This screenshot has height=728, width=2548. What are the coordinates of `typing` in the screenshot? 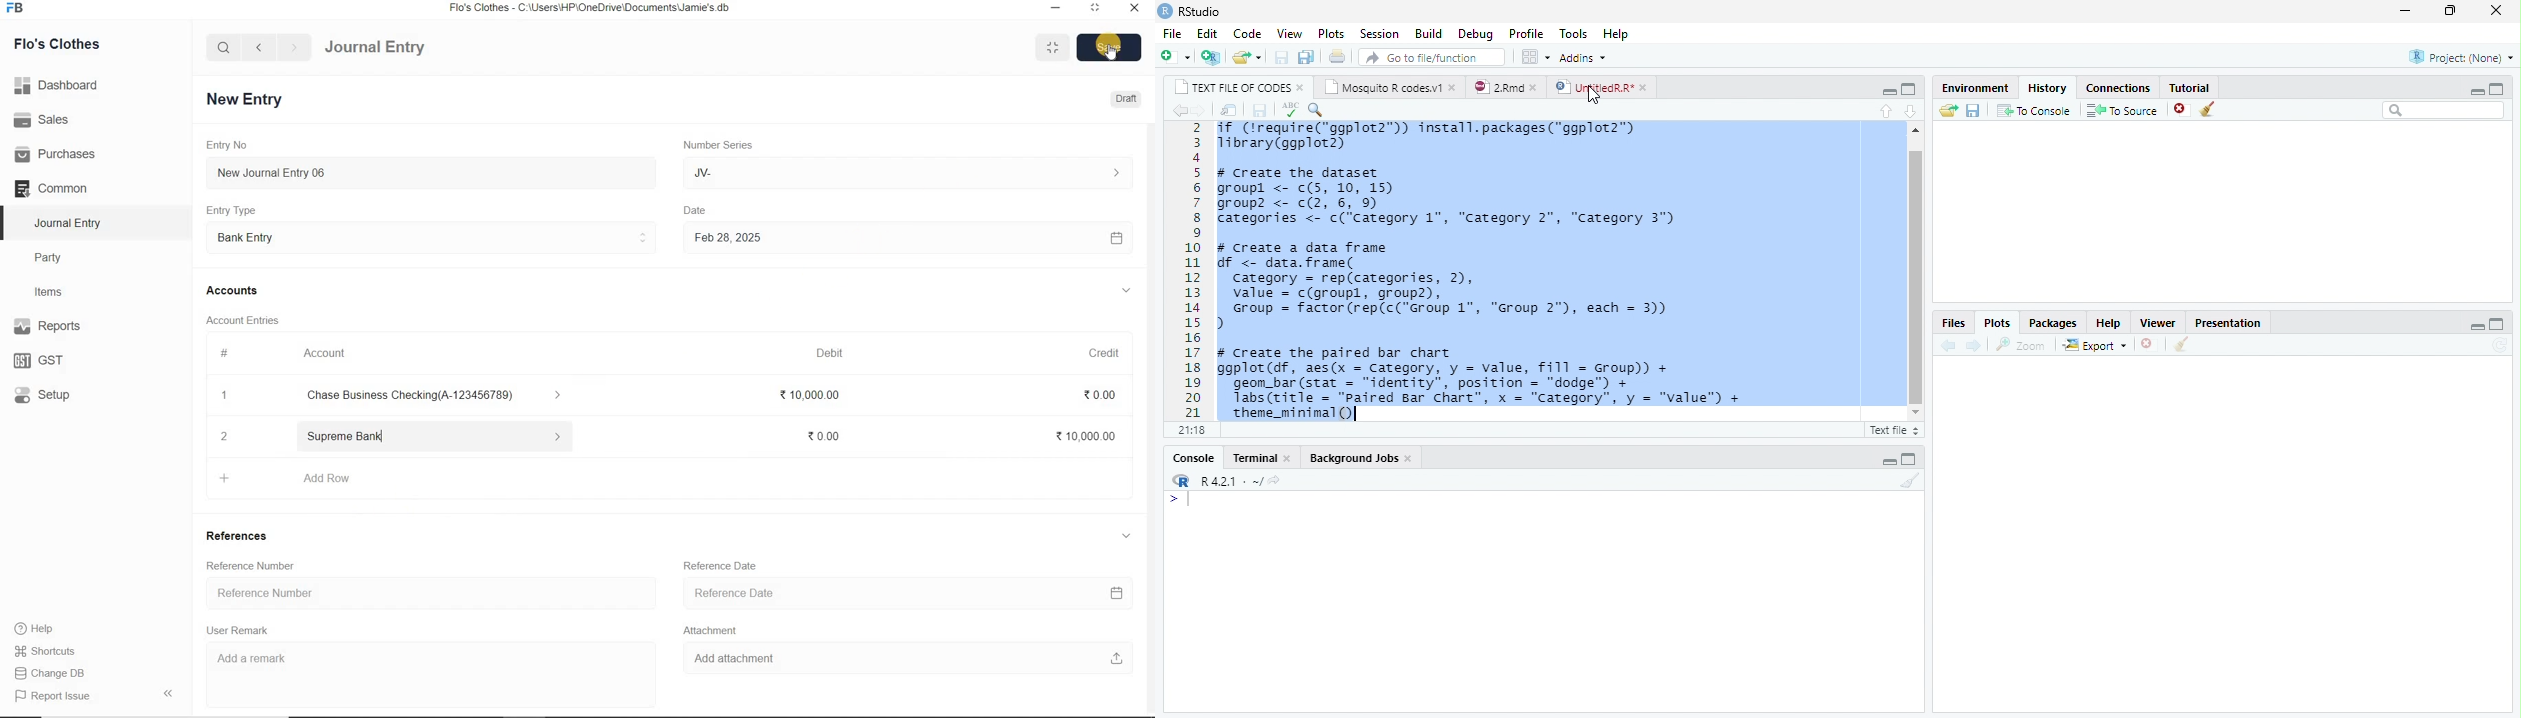 It's located at (1178, 499).